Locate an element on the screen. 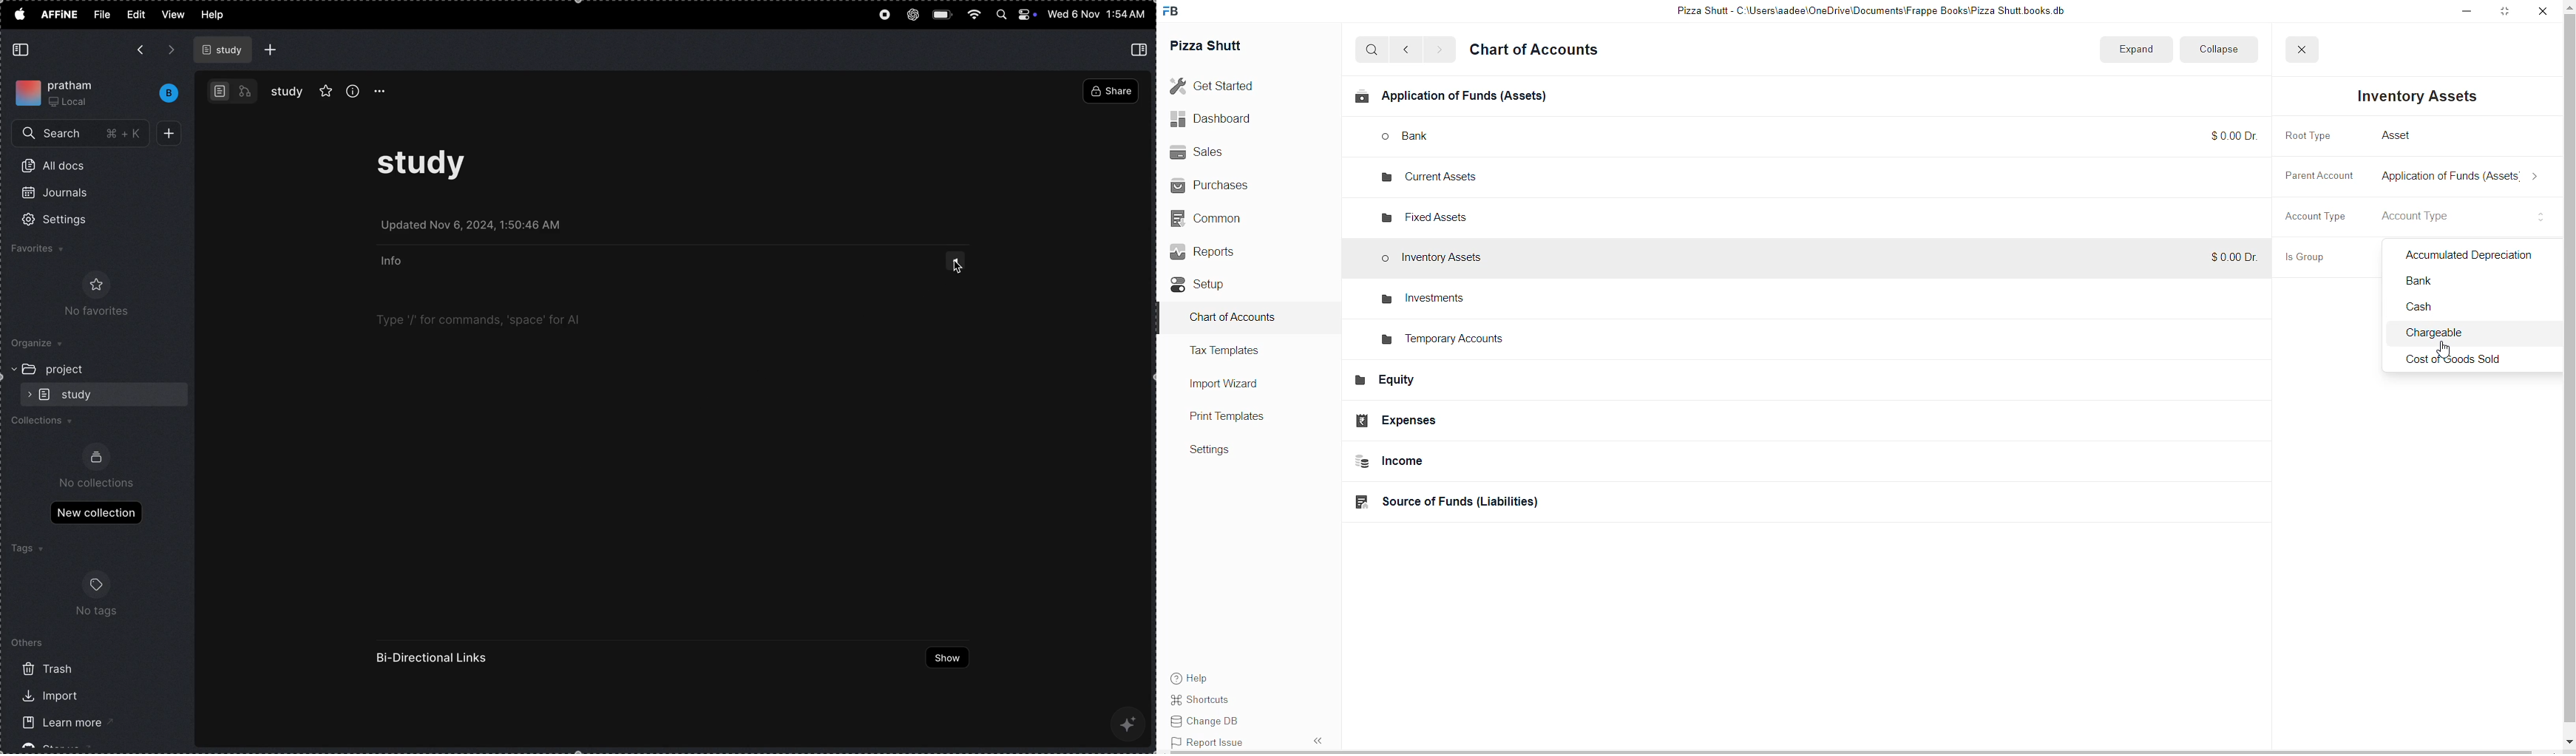 The width and height of the screenshot is (2576, 756). trash is located at coordinates (48, 668).